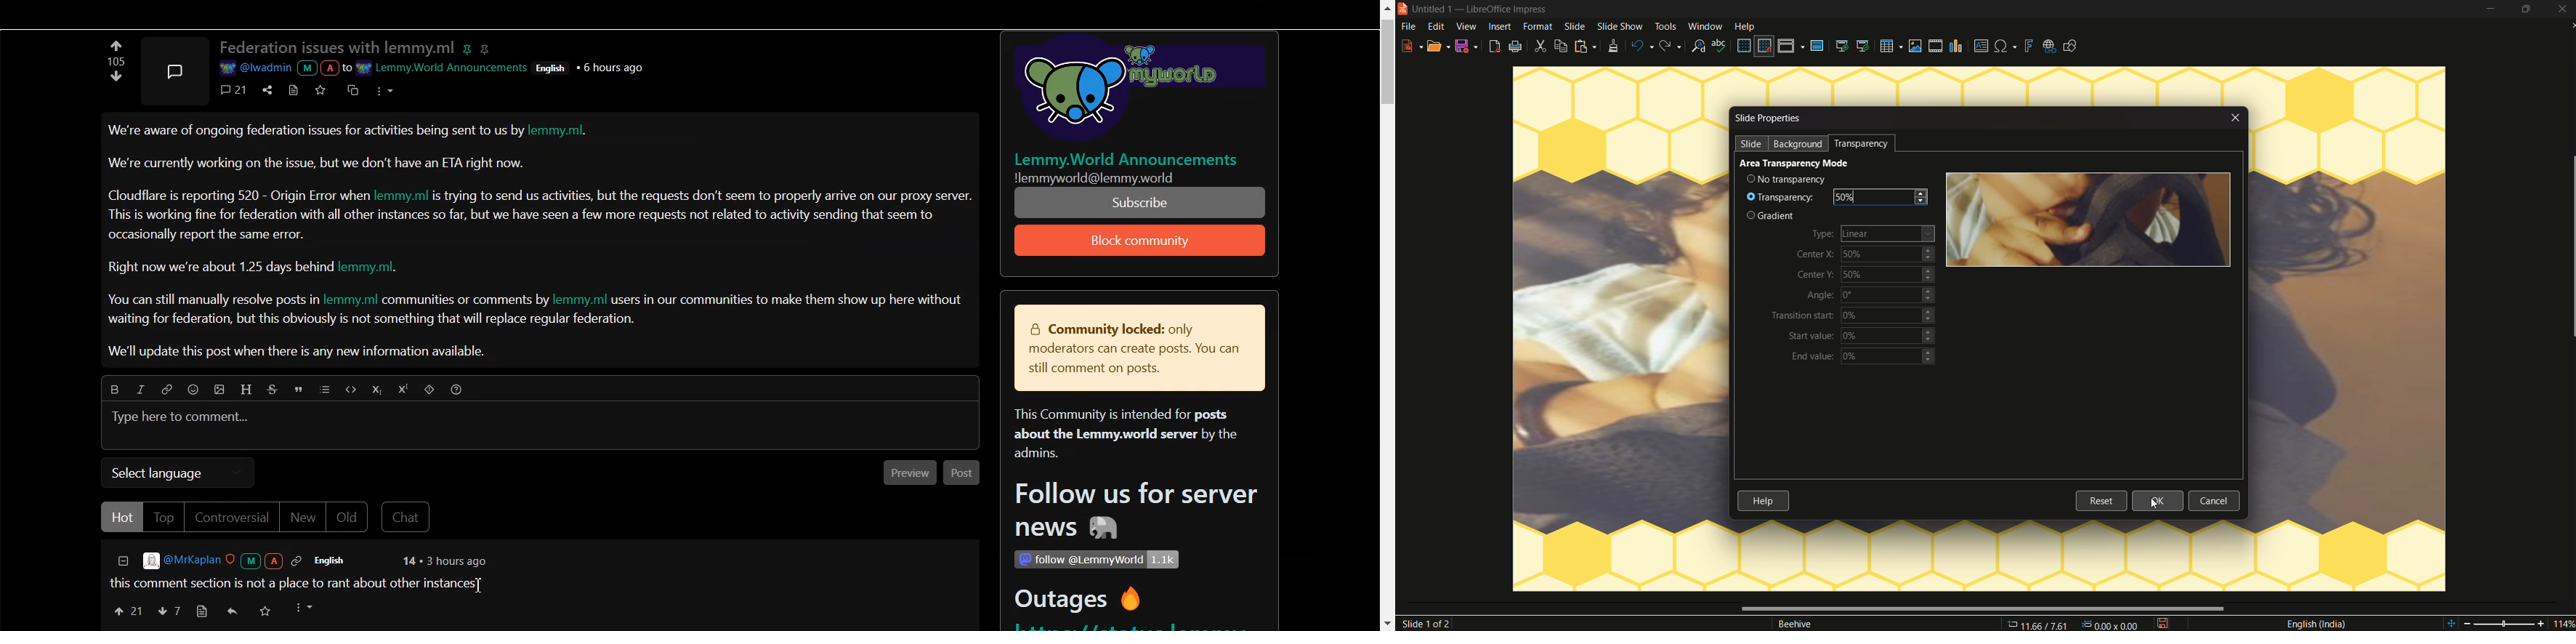 This screenshot has height=644, width=2576. Describe the element at coordinates (110, 387) in the screenshot. I see `Bold` at that location.